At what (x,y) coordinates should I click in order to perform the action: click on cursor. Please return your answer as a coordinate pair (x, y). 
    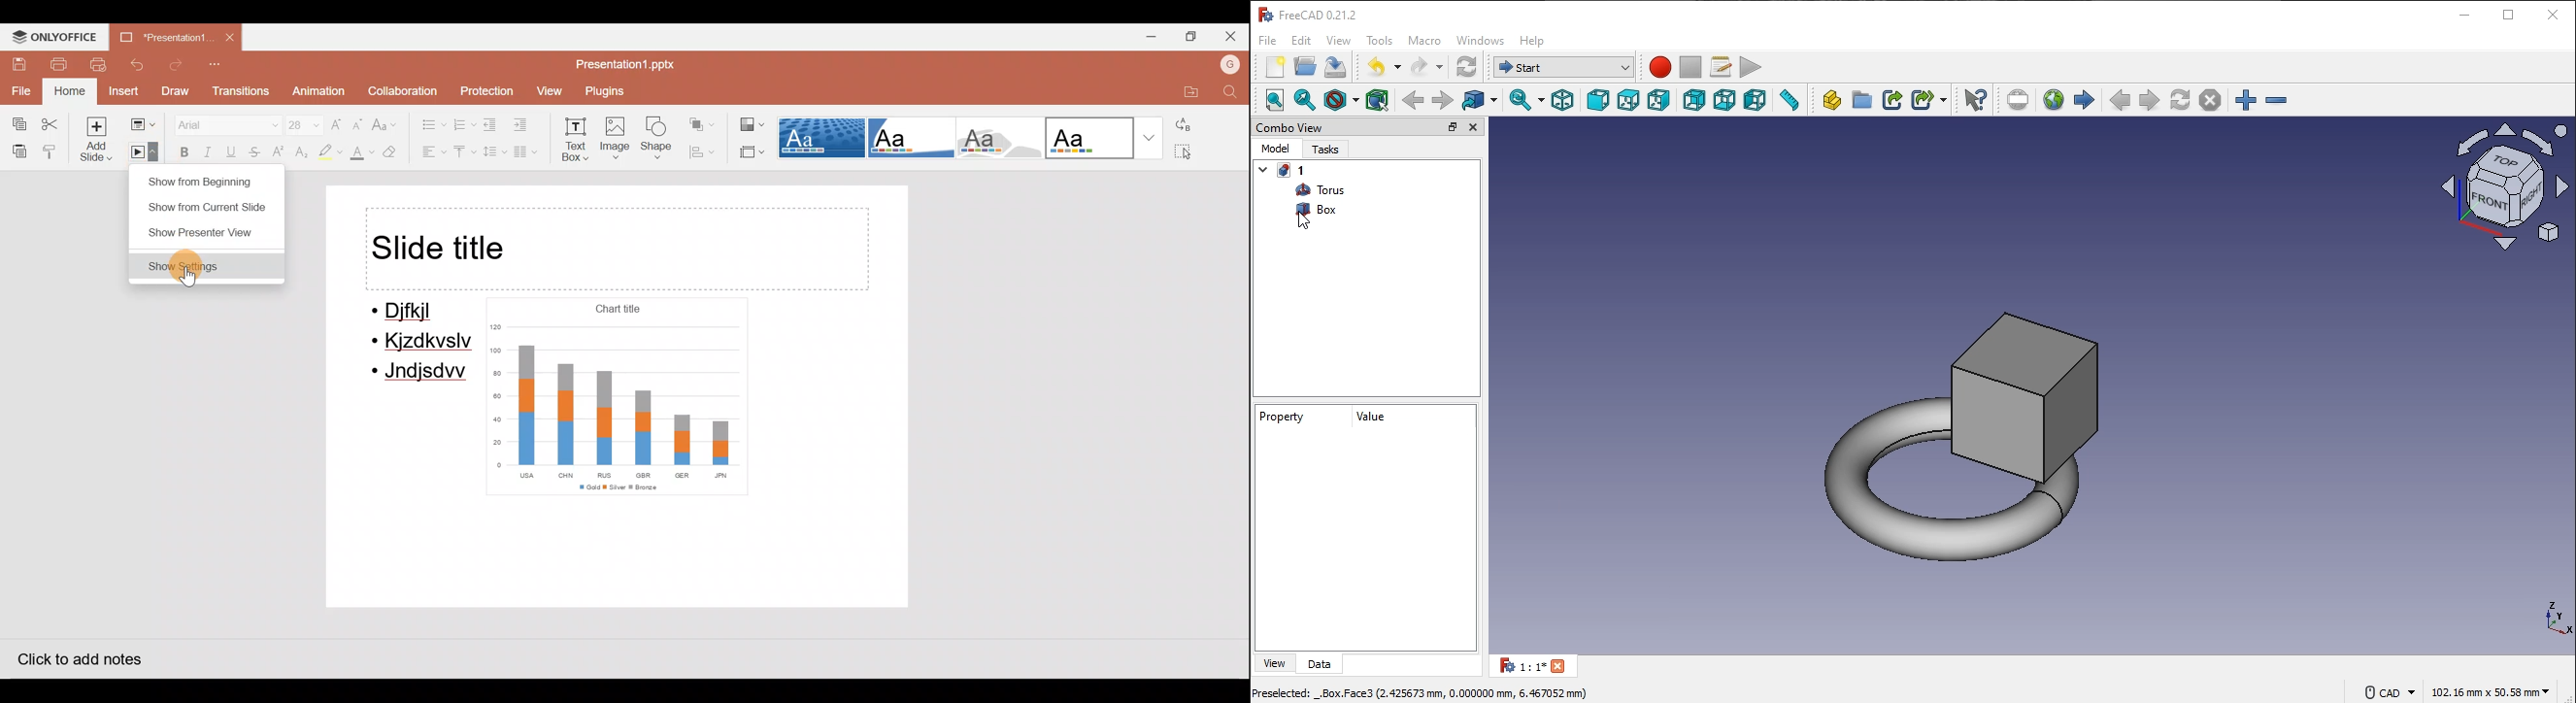
    Looking at the image, I should click on (190, 278).